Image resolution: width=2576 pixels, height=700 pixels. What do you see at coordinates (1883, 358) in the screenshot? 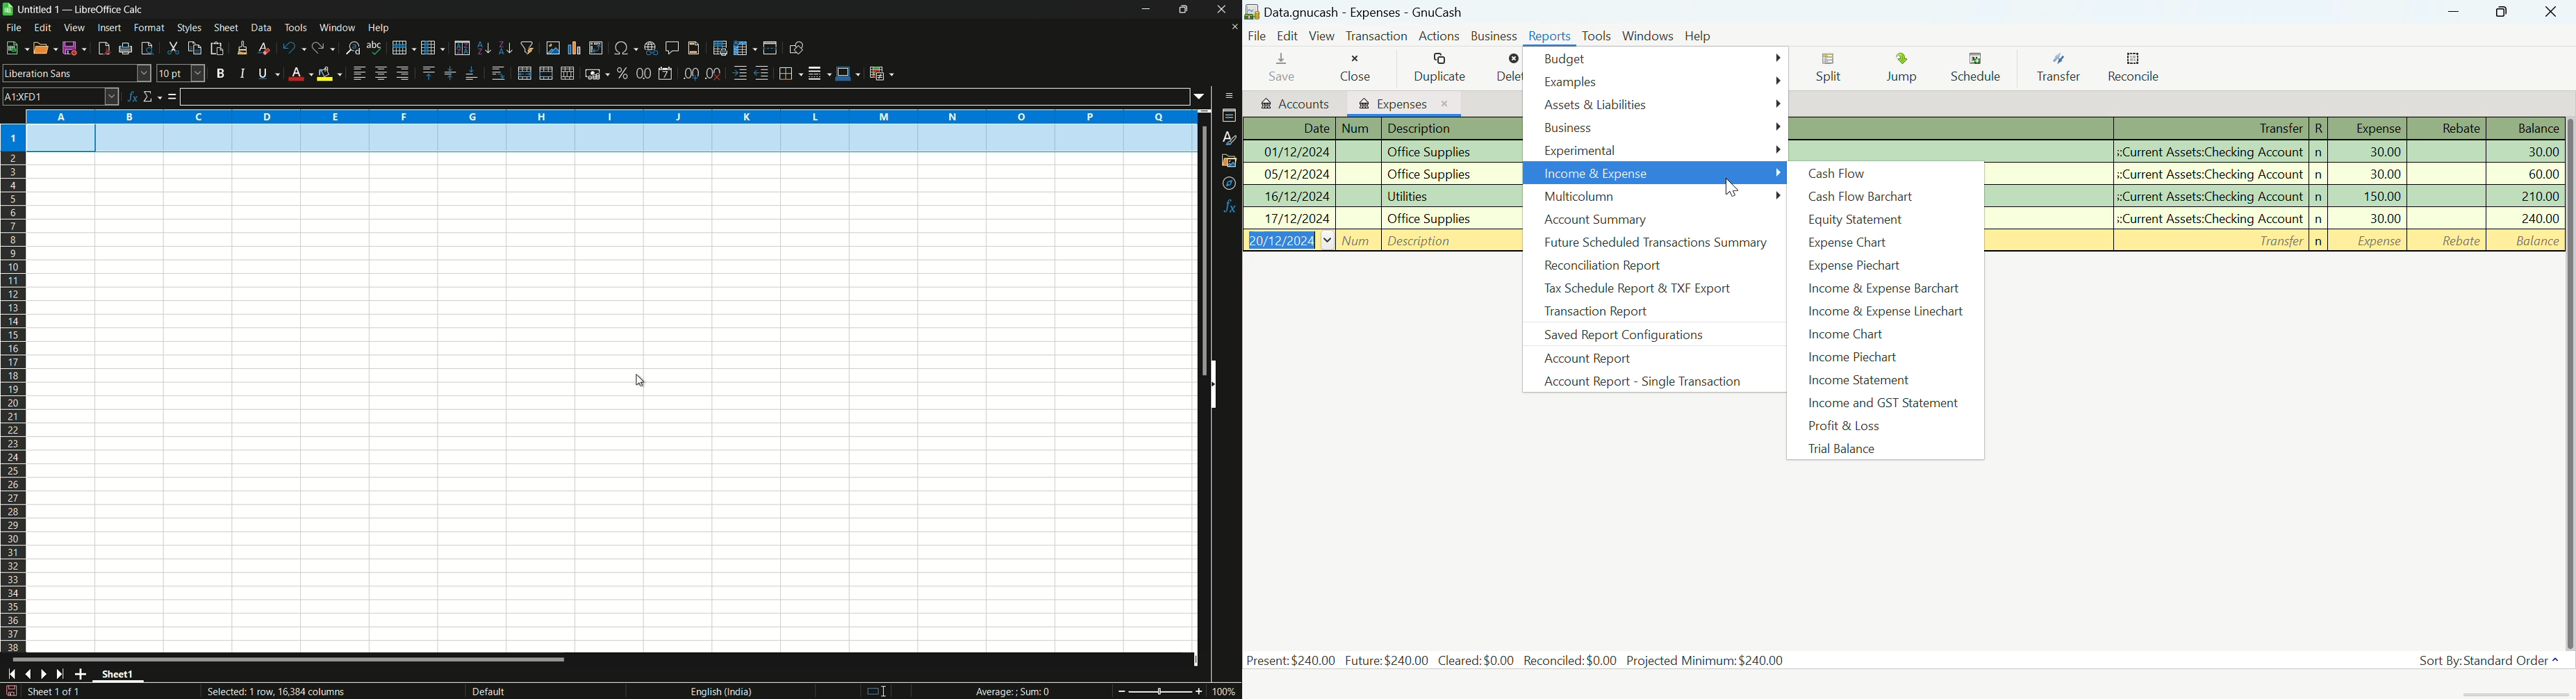
I see `Income Piechart` at bounding box center [1883, 358].